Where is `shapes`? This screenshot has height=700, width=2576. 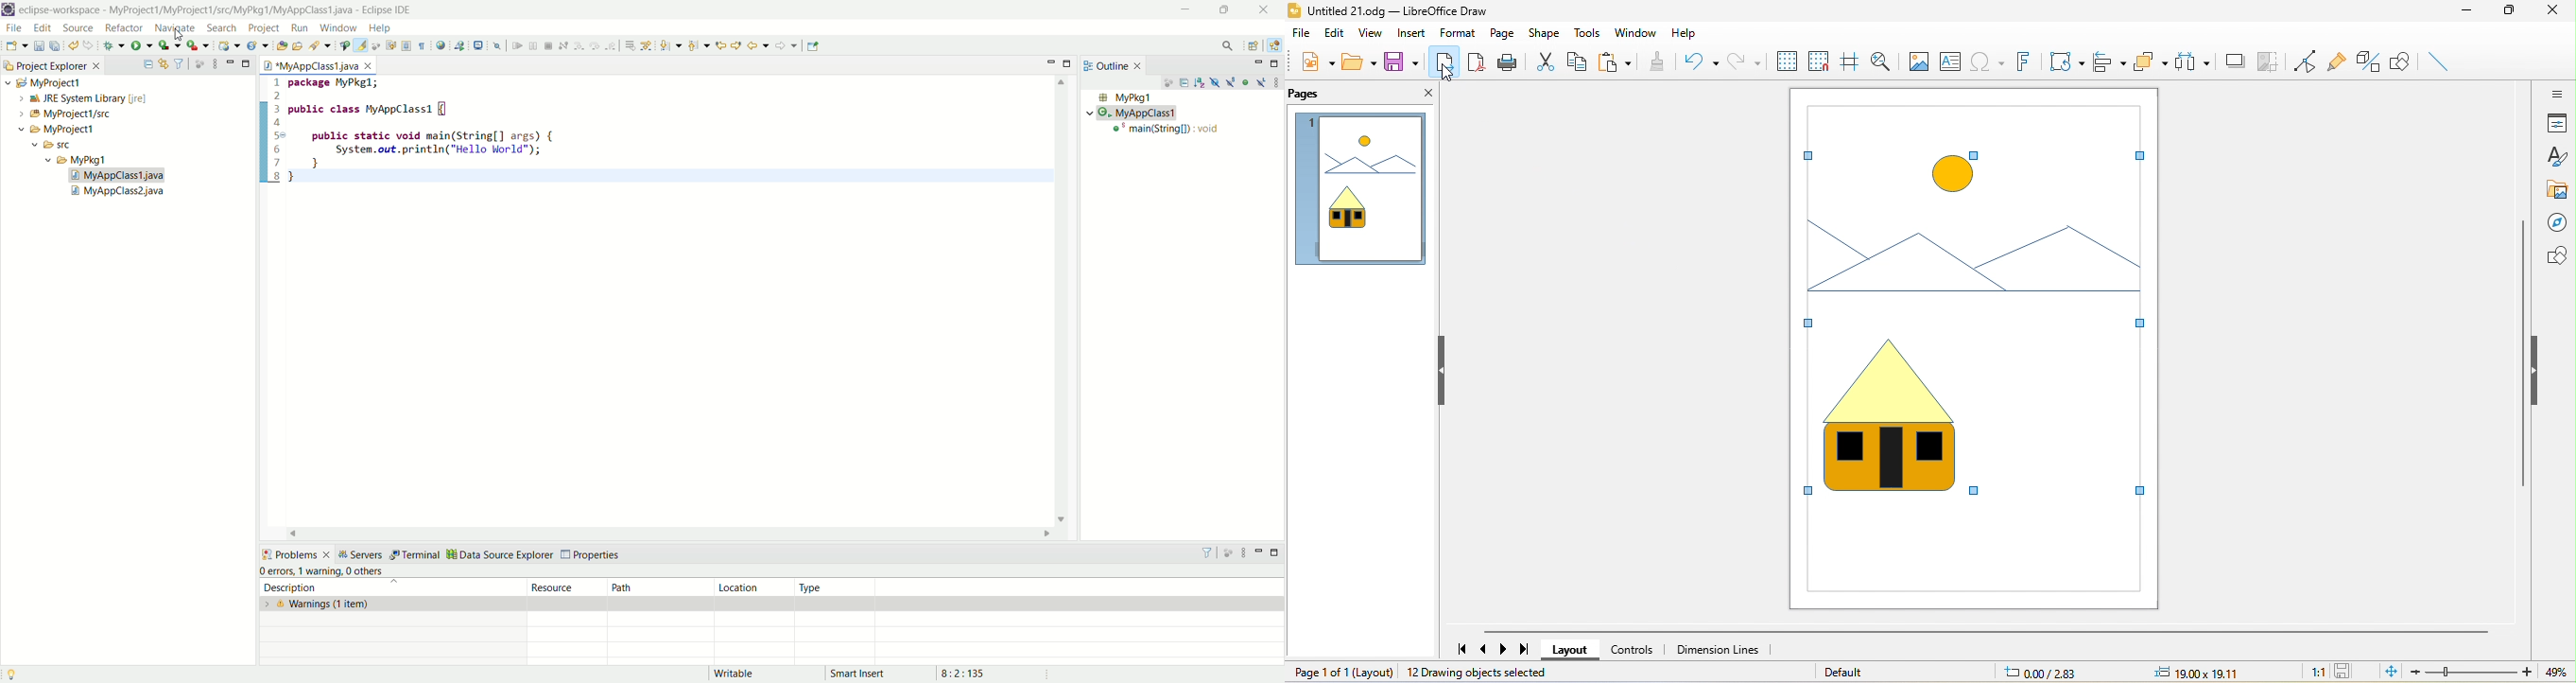 shapes is located at coordinates (2553, 256).